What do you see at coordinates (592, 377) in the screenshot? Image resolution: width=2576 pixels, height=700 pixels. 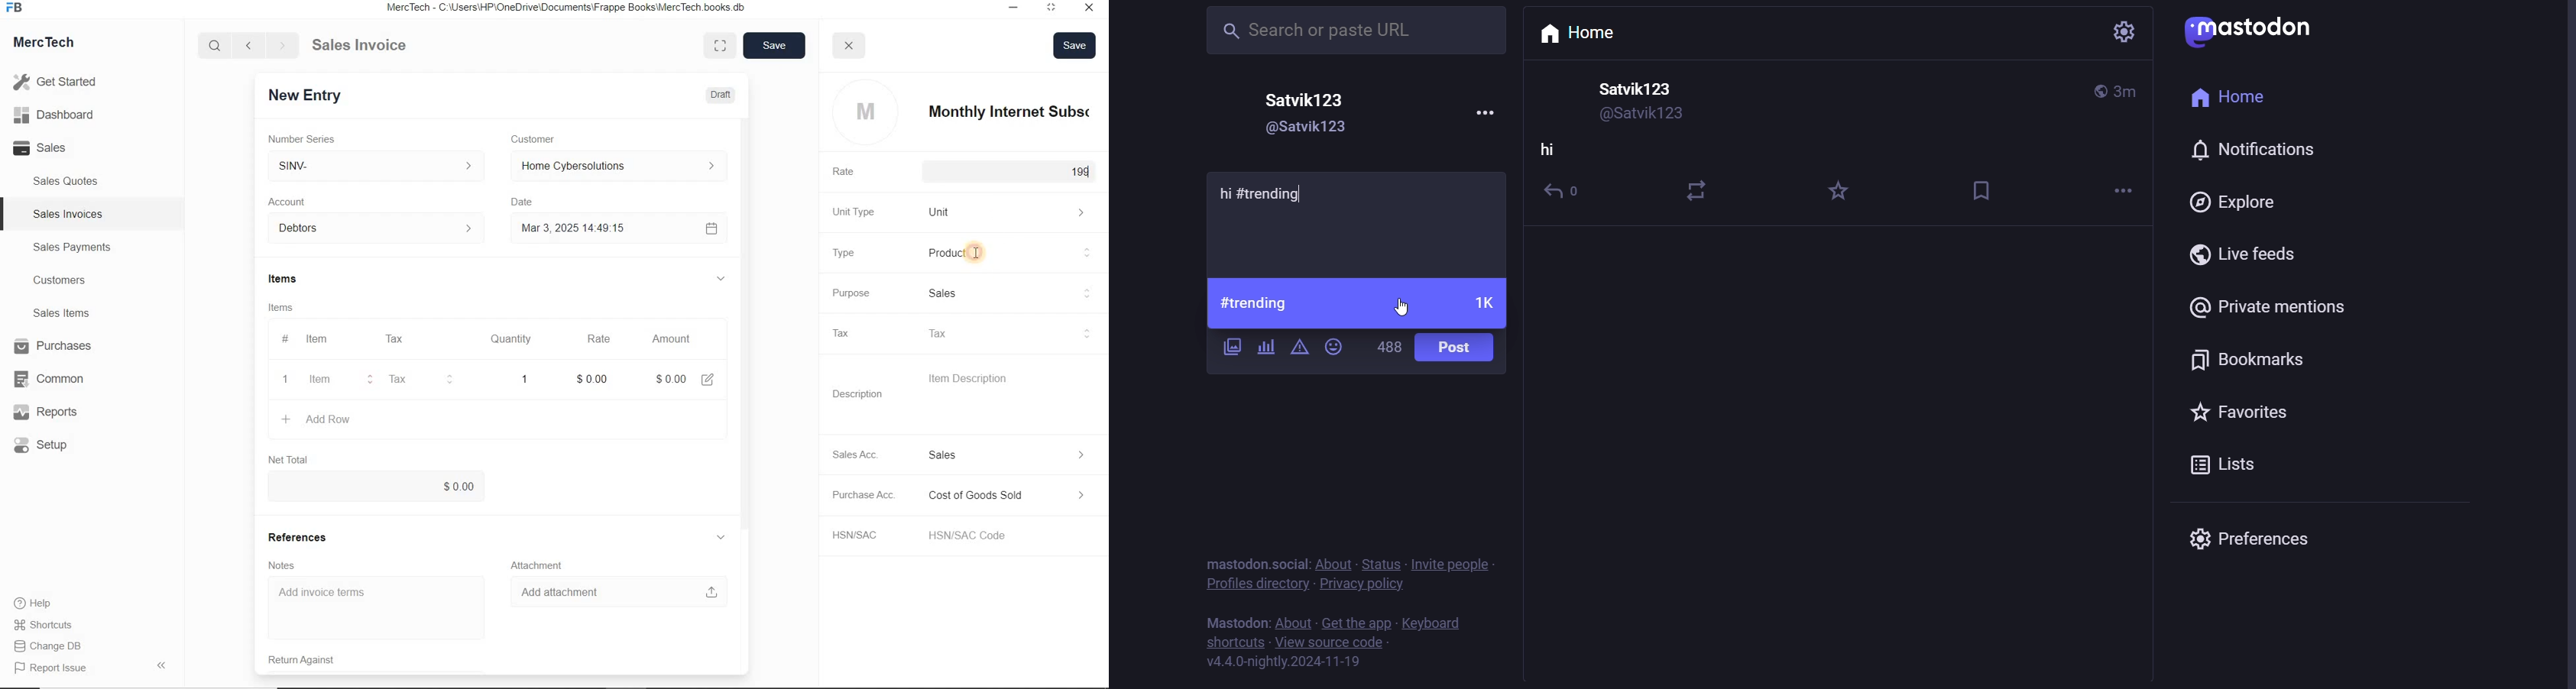 I see `rate: $0.00` at bounding box center [592, 377].